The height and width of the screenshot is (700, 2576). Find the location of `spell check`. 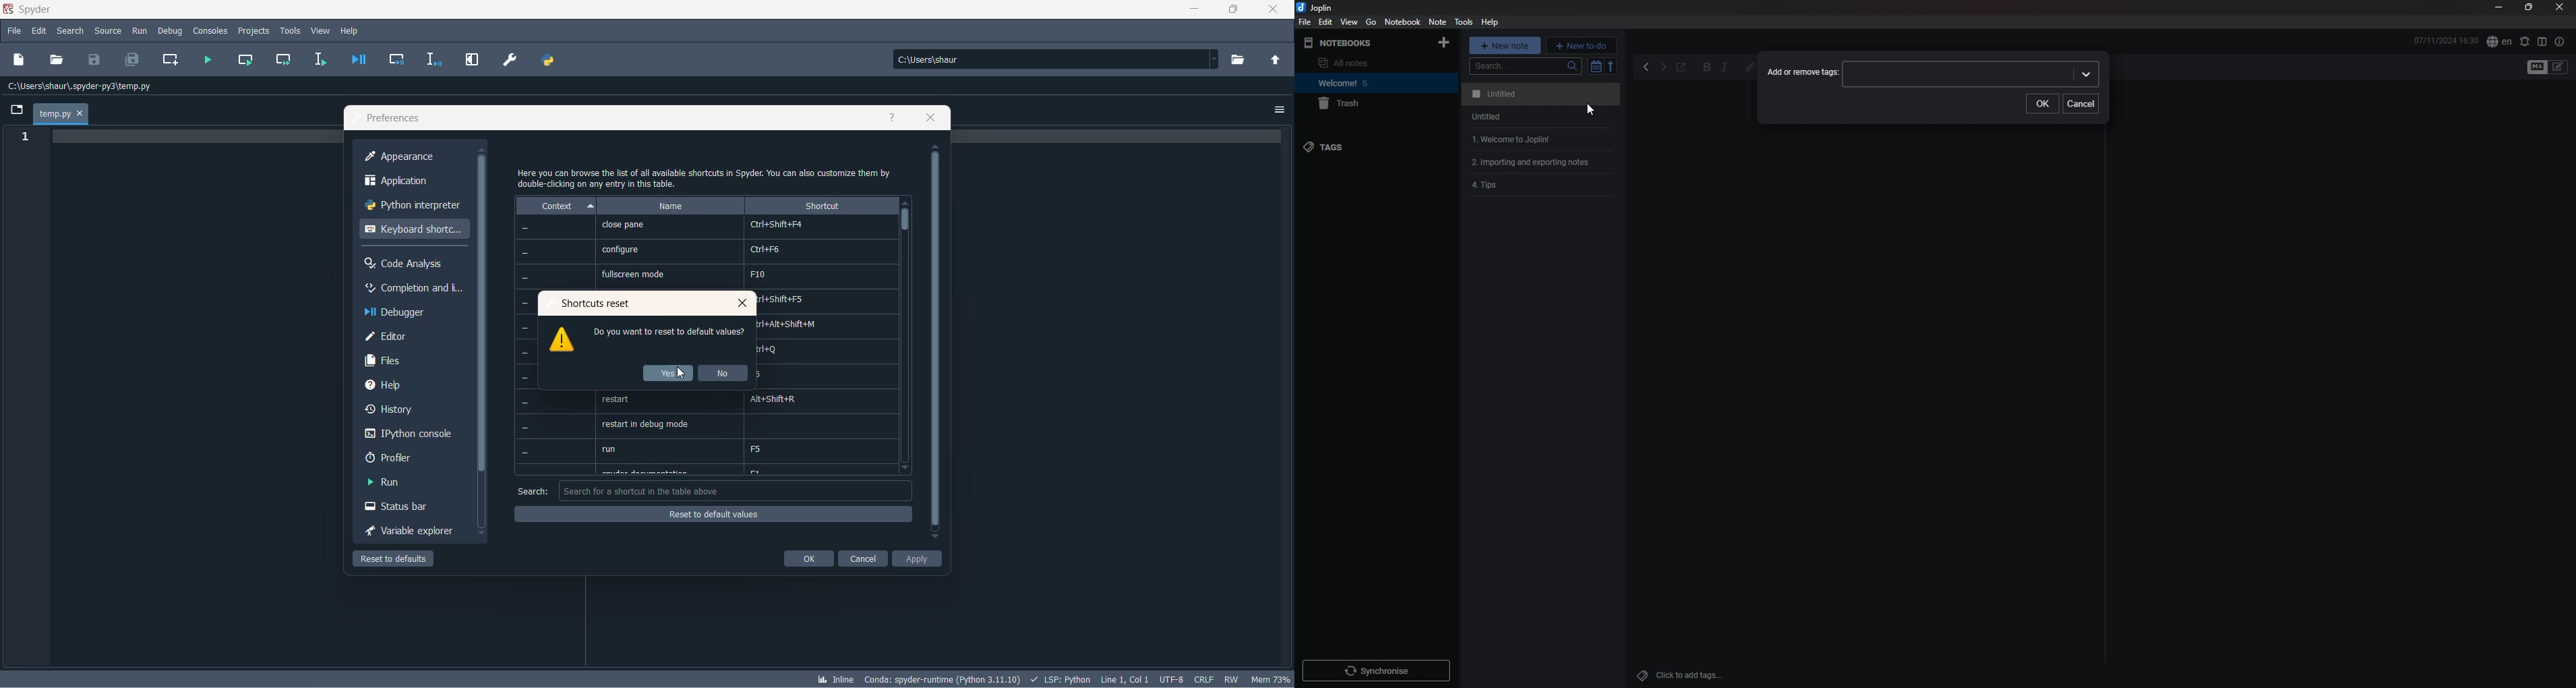

spell check is located at coordinates (2499, 42).